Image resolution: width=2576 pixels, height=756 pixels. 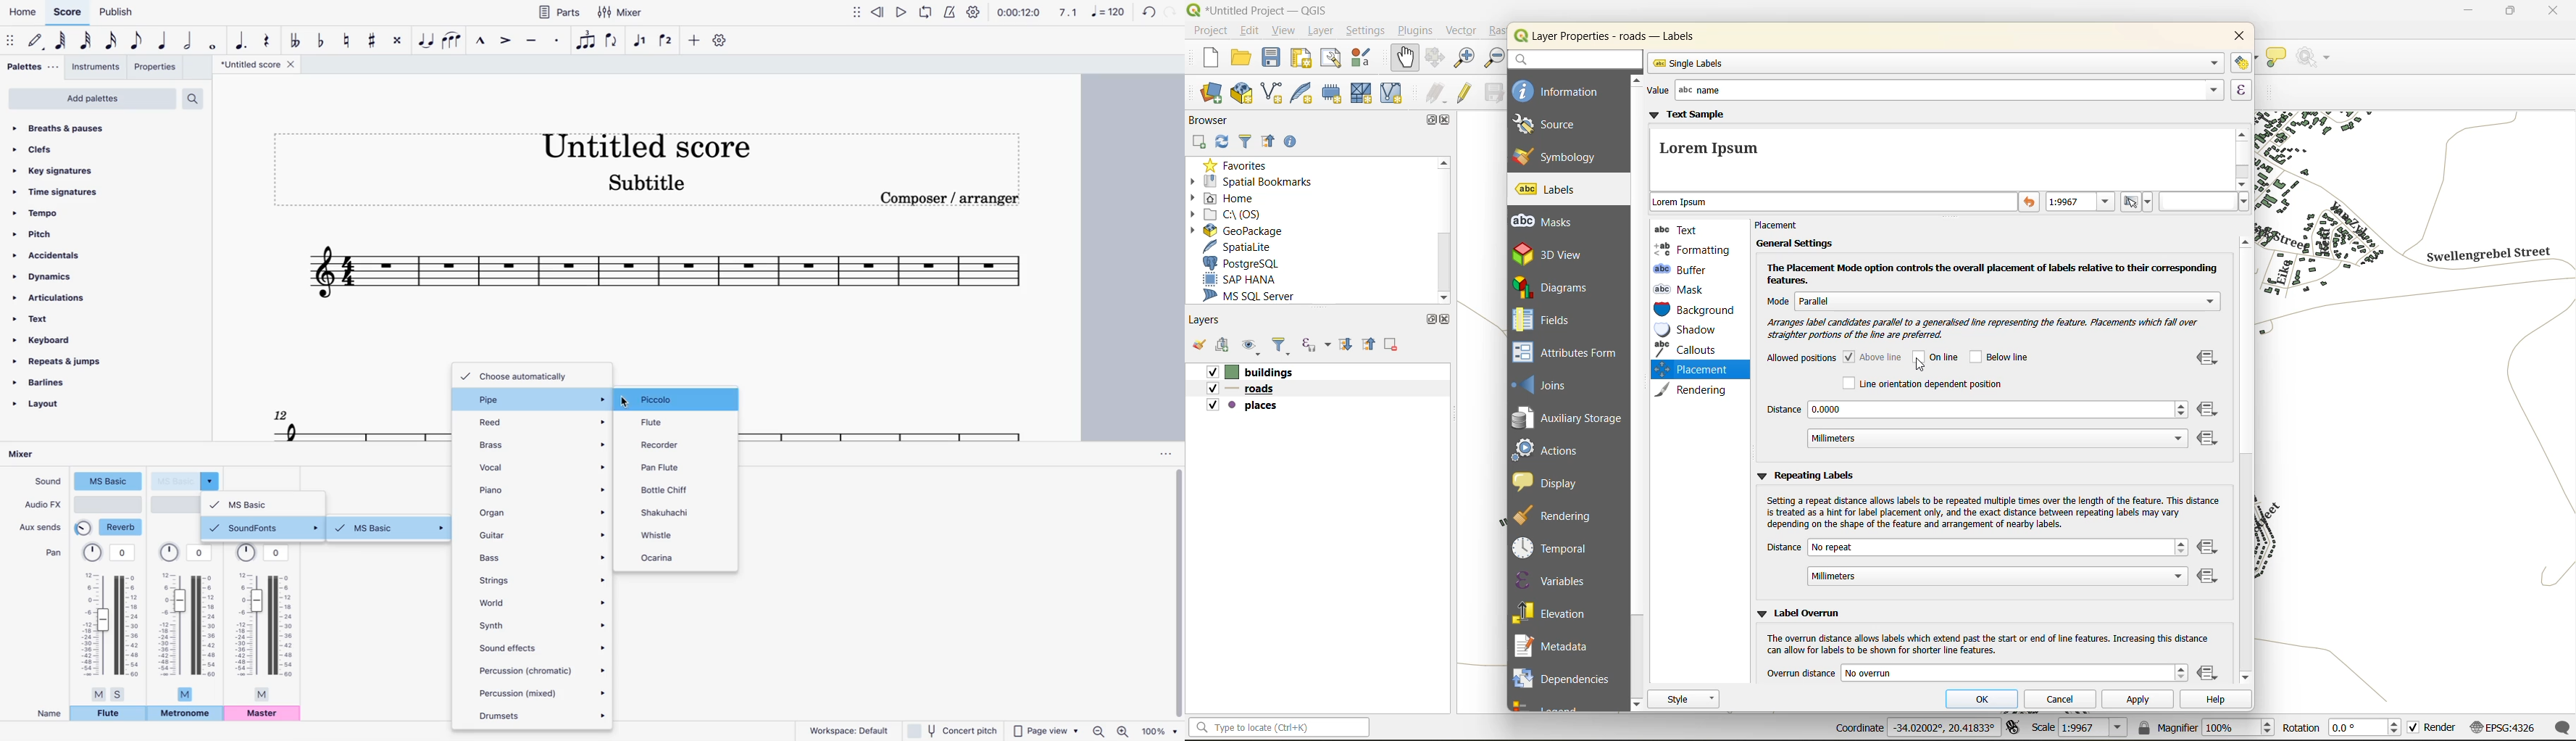 I want to click on selected option, so click(x=675, y=400).